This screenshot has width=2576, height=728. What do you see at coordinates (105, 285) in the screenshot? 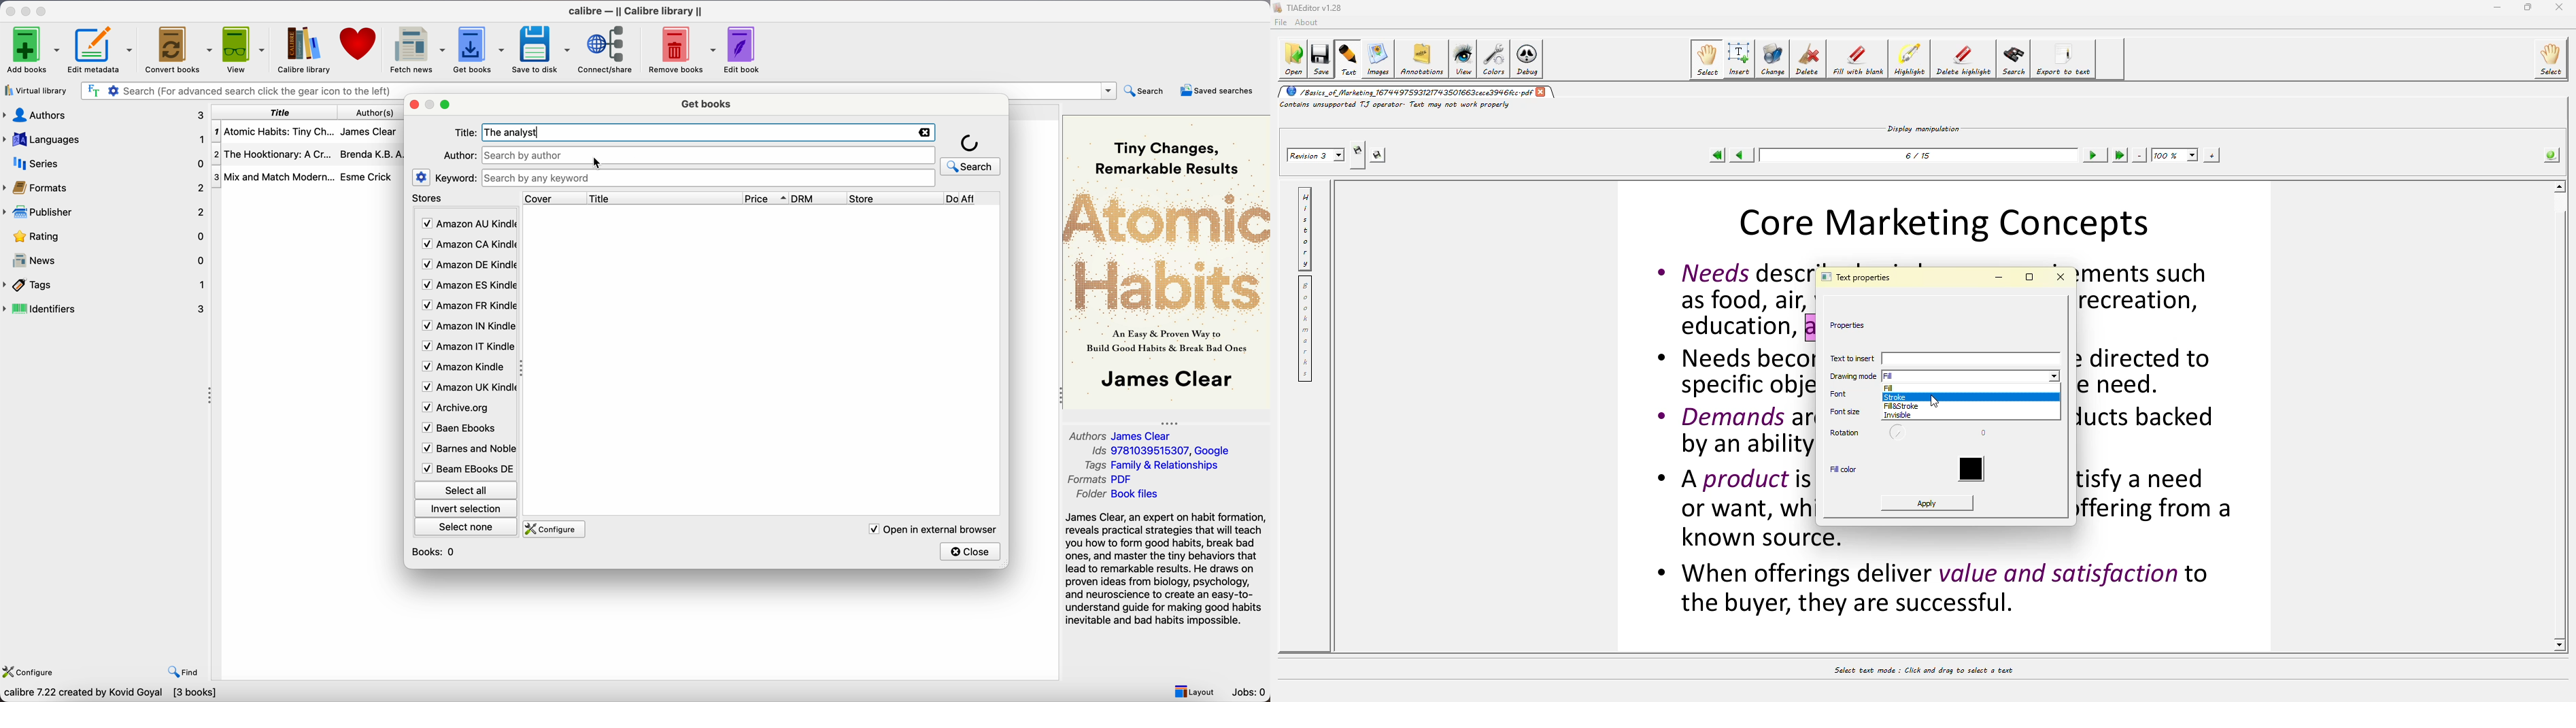
I see `tags` at bounding box center [105, 285].